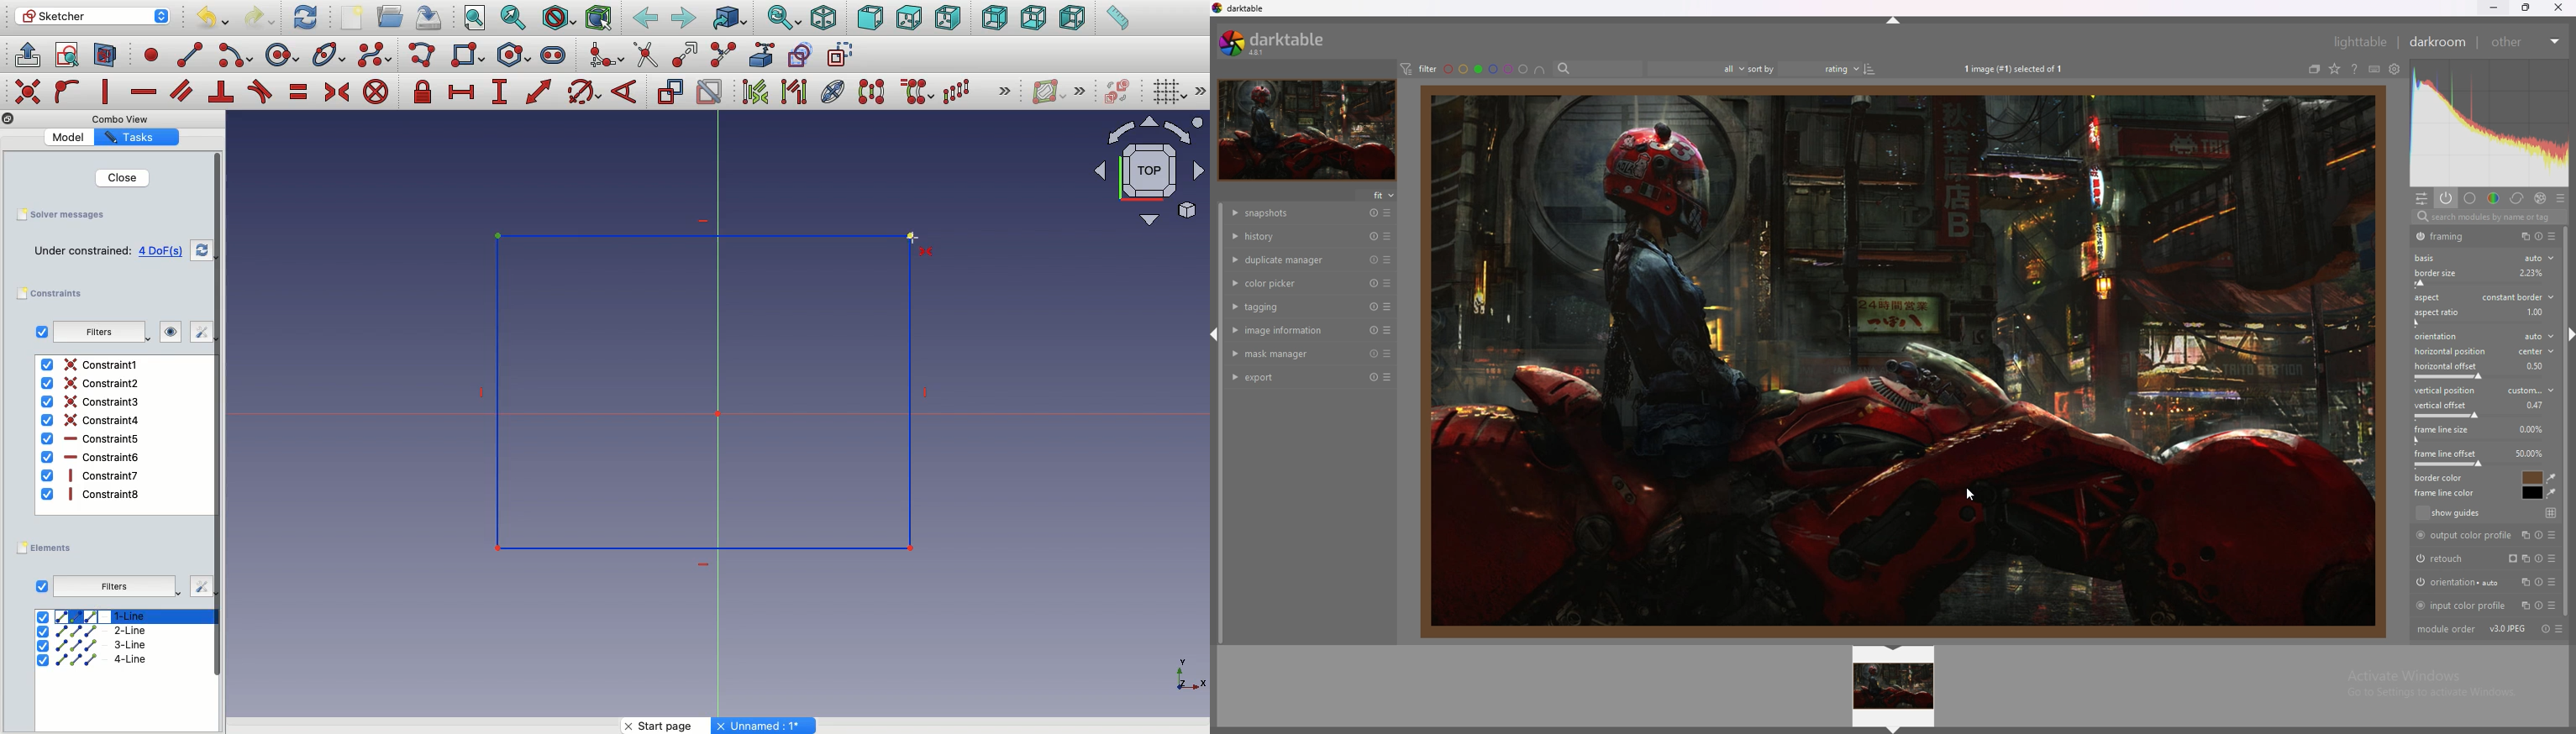 This screenshot has width=2576, height=756. Describe the element at coordinates (2522, 236) in the screenshot. I see `copy` at that location.